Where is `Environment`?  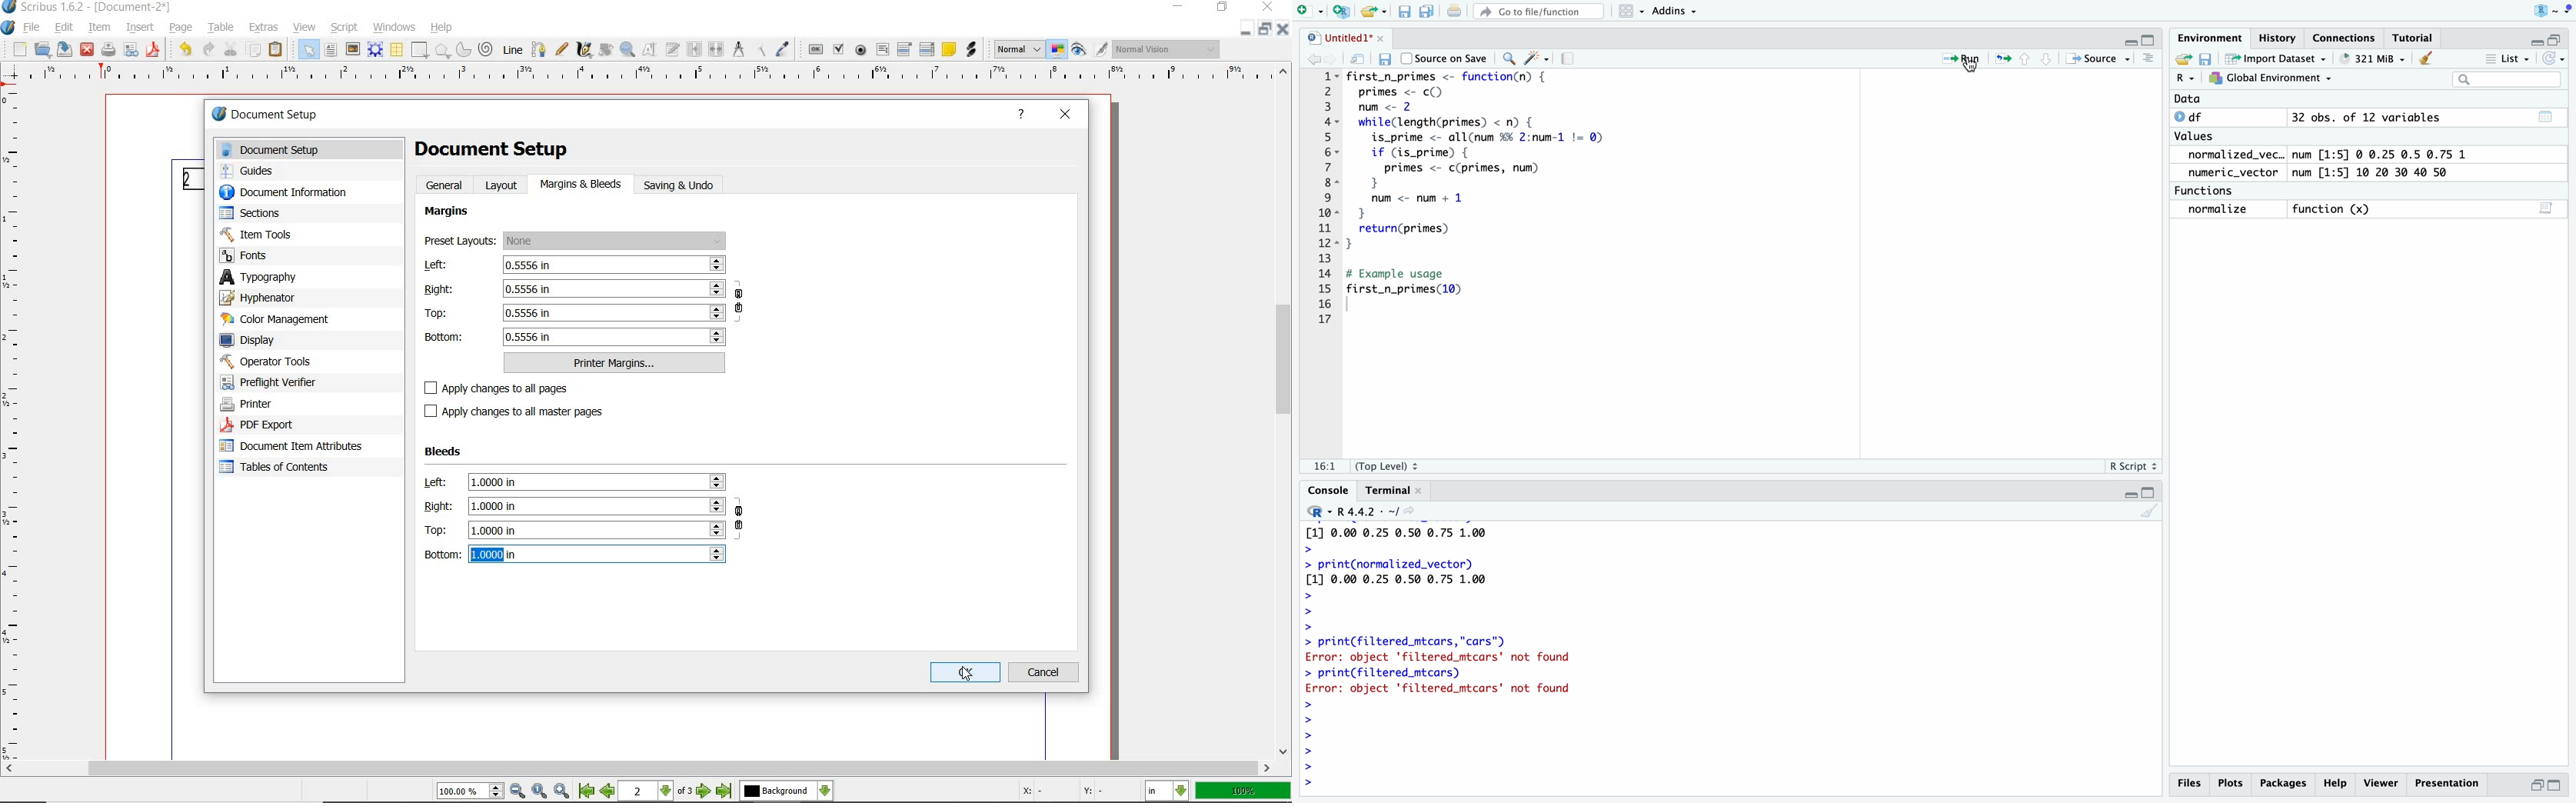 Environment is located at coordinates (2211, 36).